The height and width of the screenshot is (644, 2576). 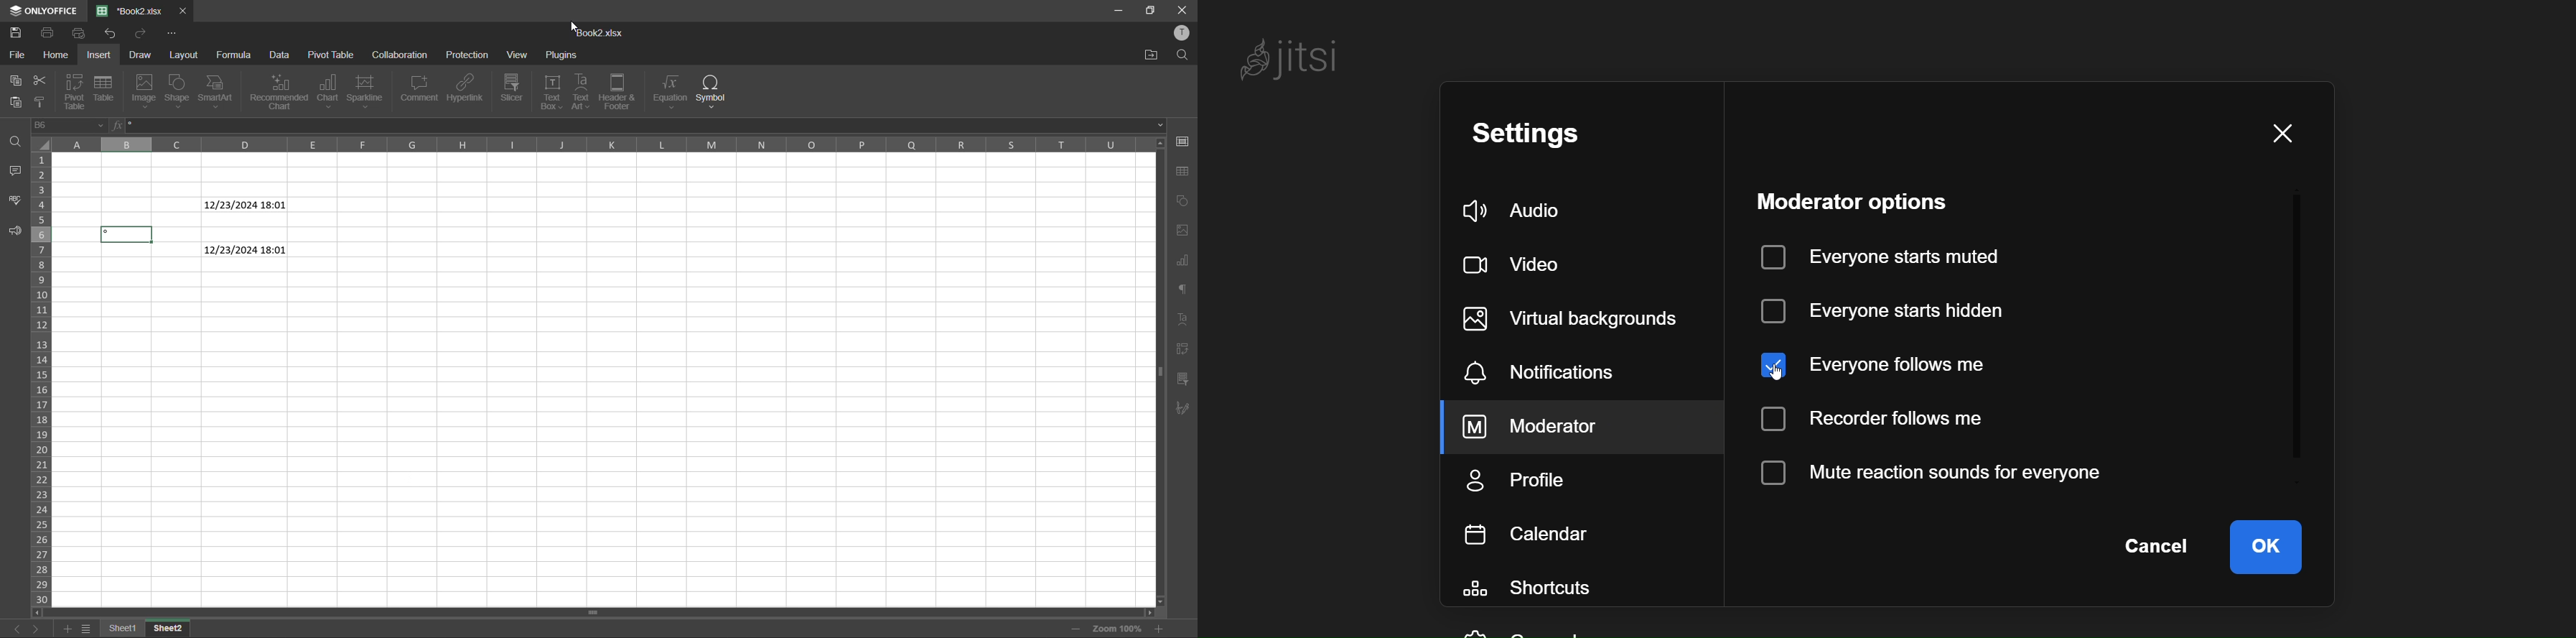 I want to click on hyperlink, so click(x=470, y=87).